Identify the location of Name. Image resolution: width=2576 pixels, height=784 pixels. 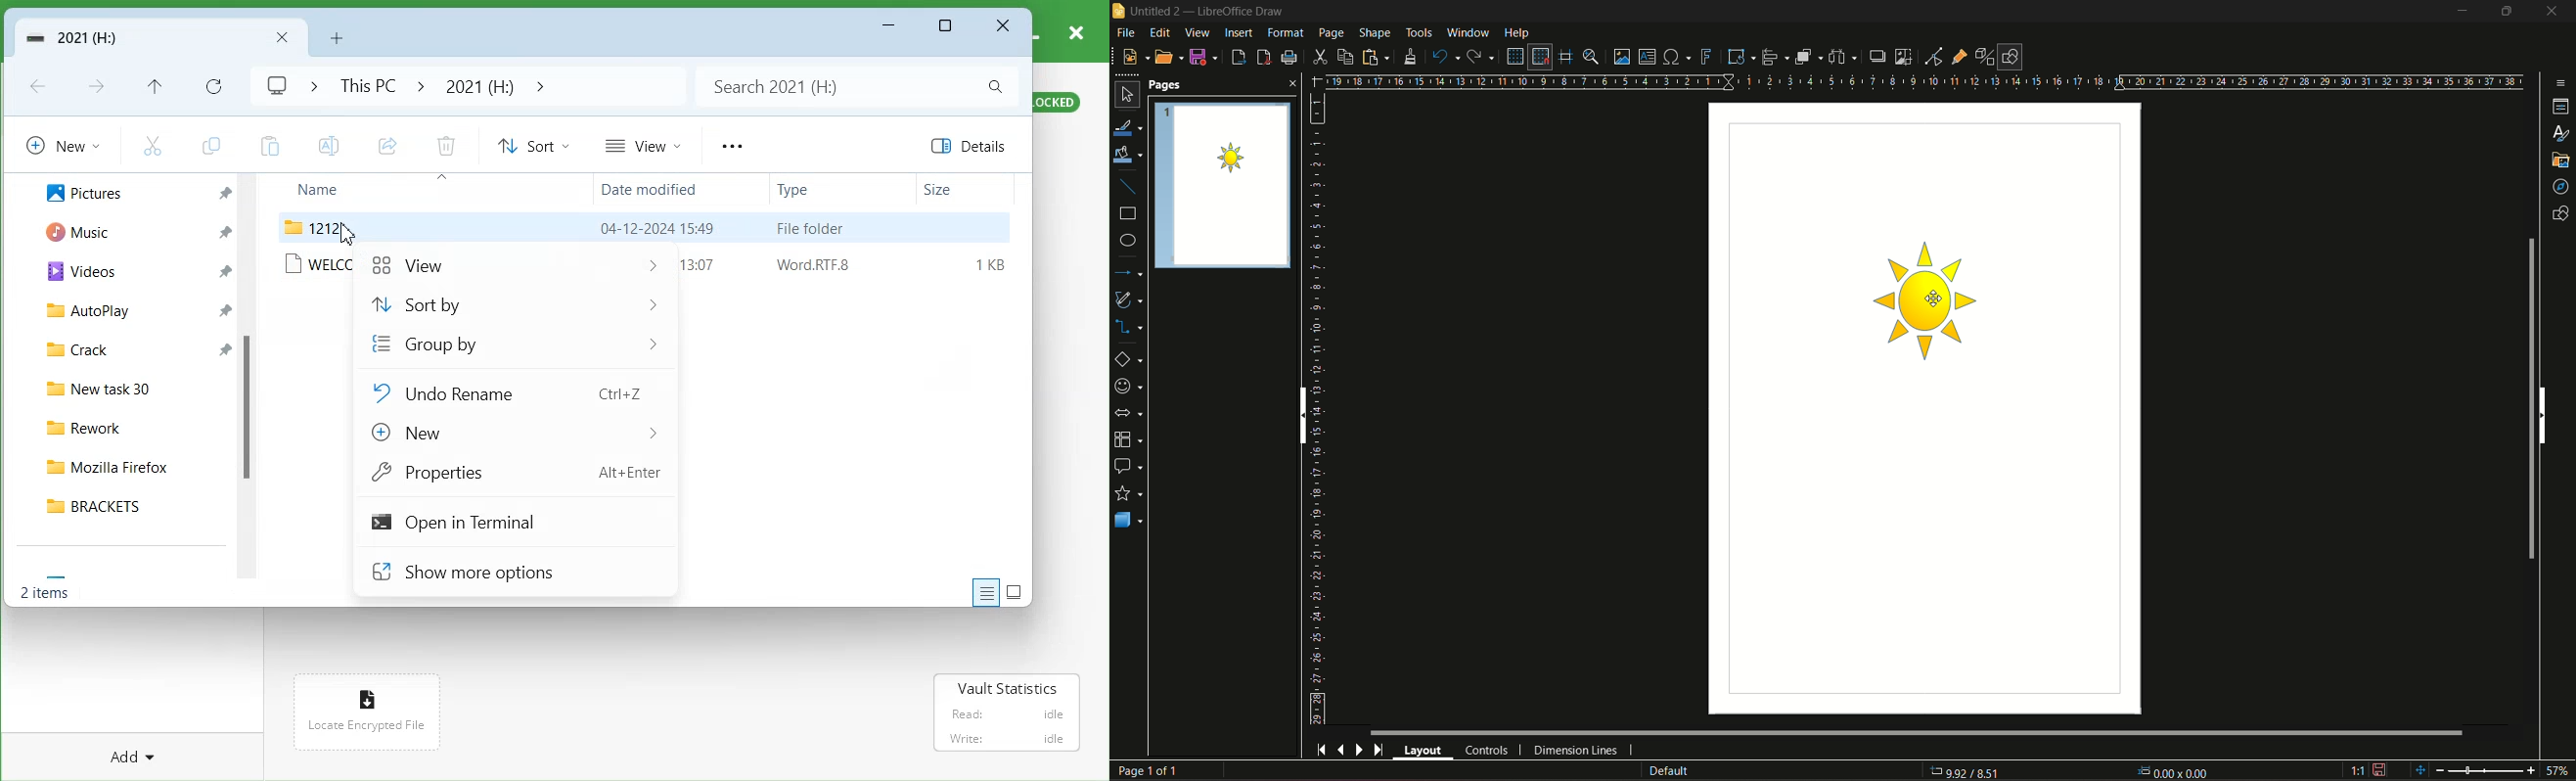
(354, 190).